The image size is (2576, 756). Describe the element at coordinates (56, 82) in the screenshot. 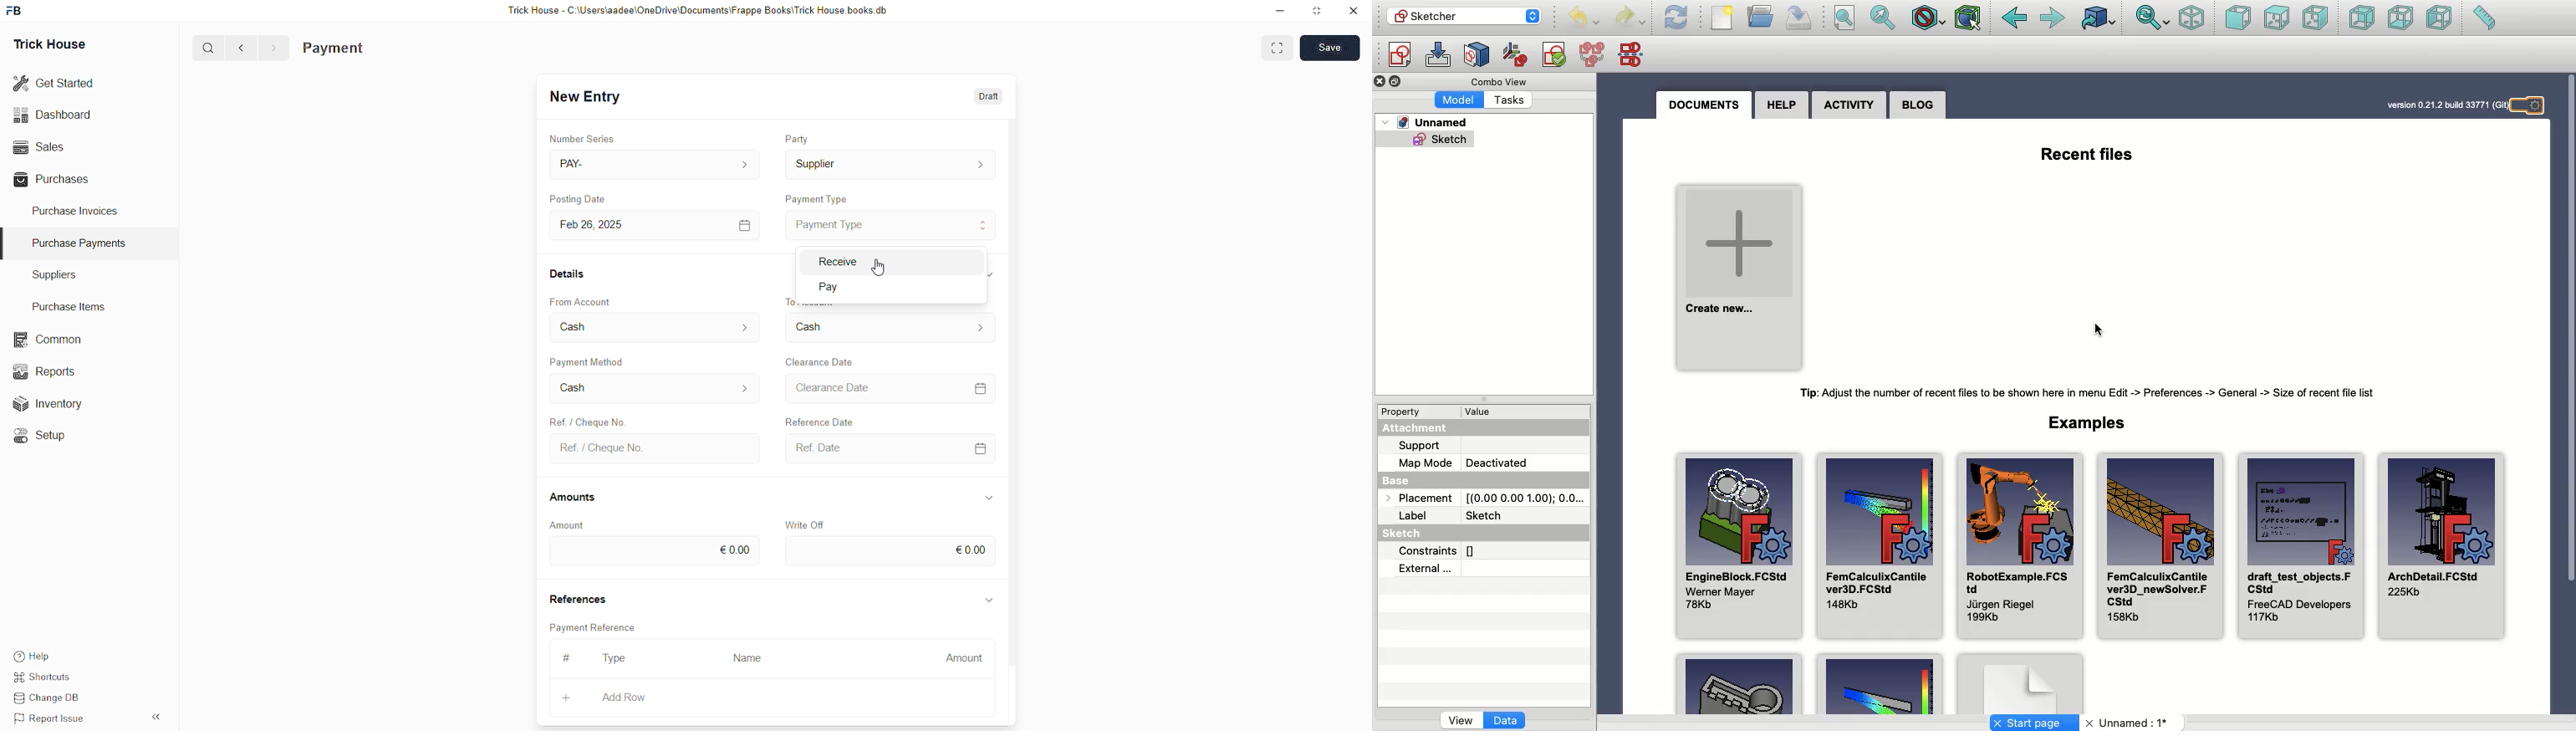

I see `Get Started` at that location.